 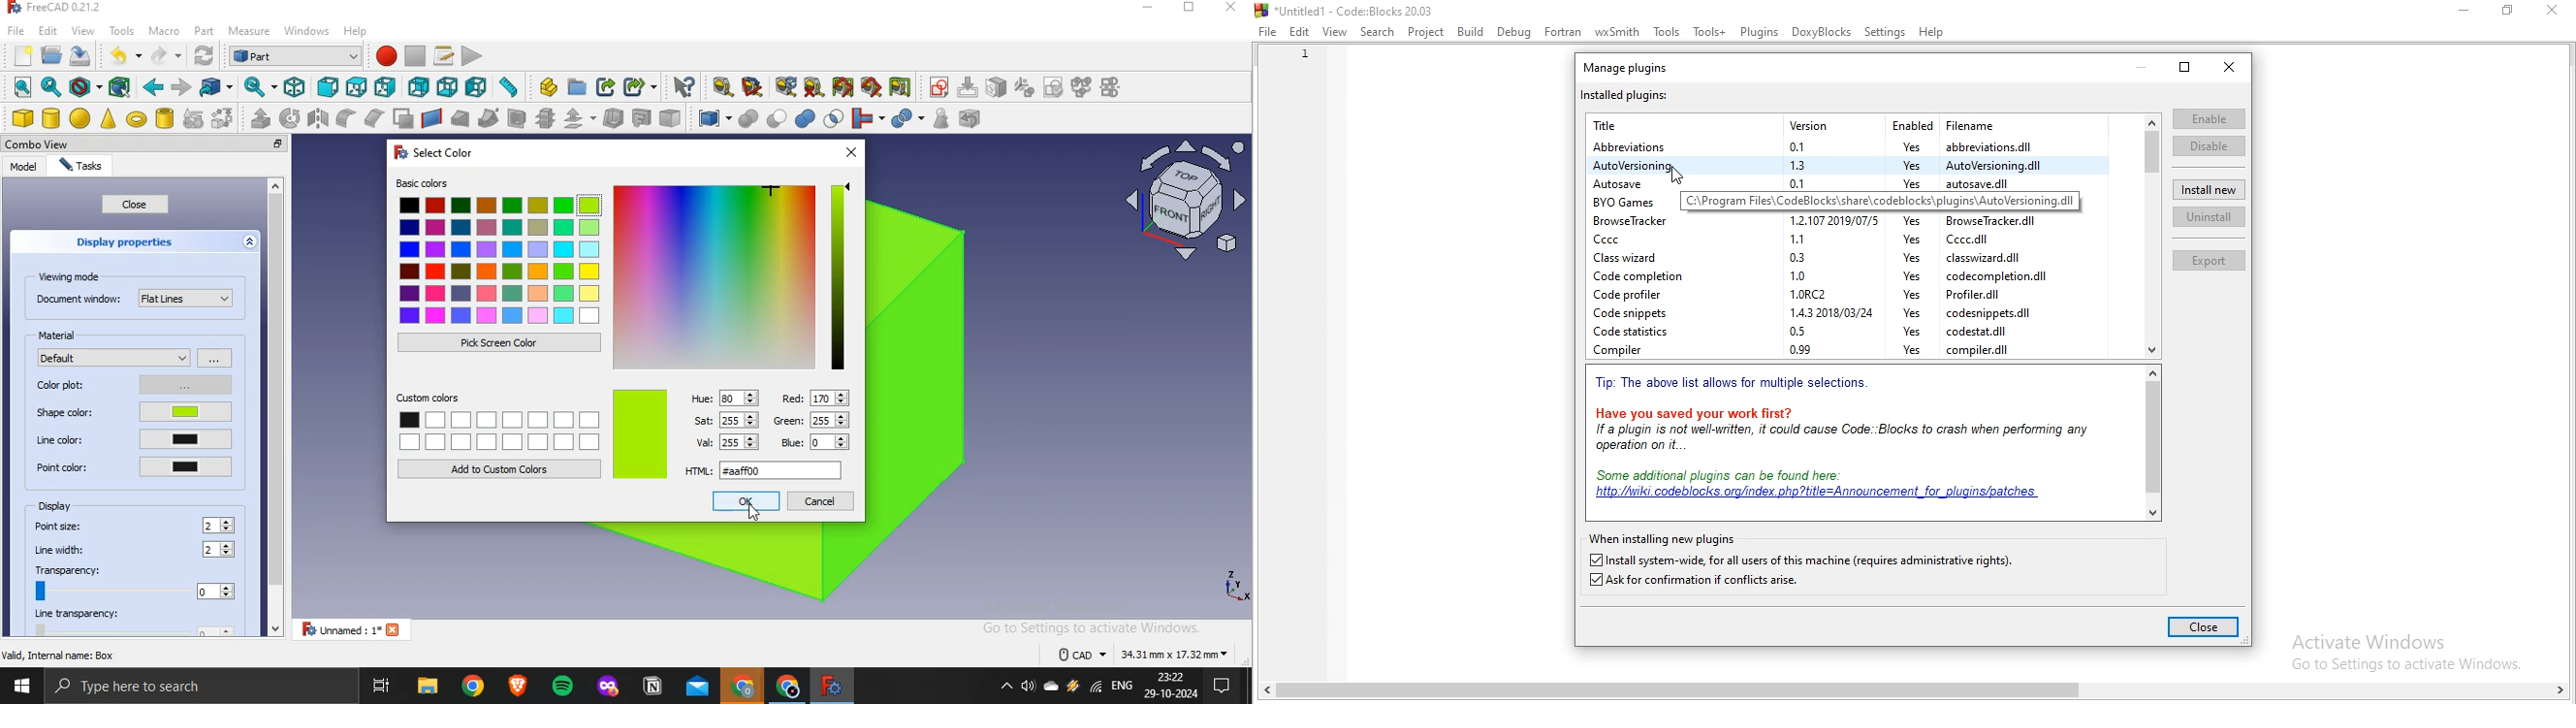 I want to click on left, so click(x=477, y=86).